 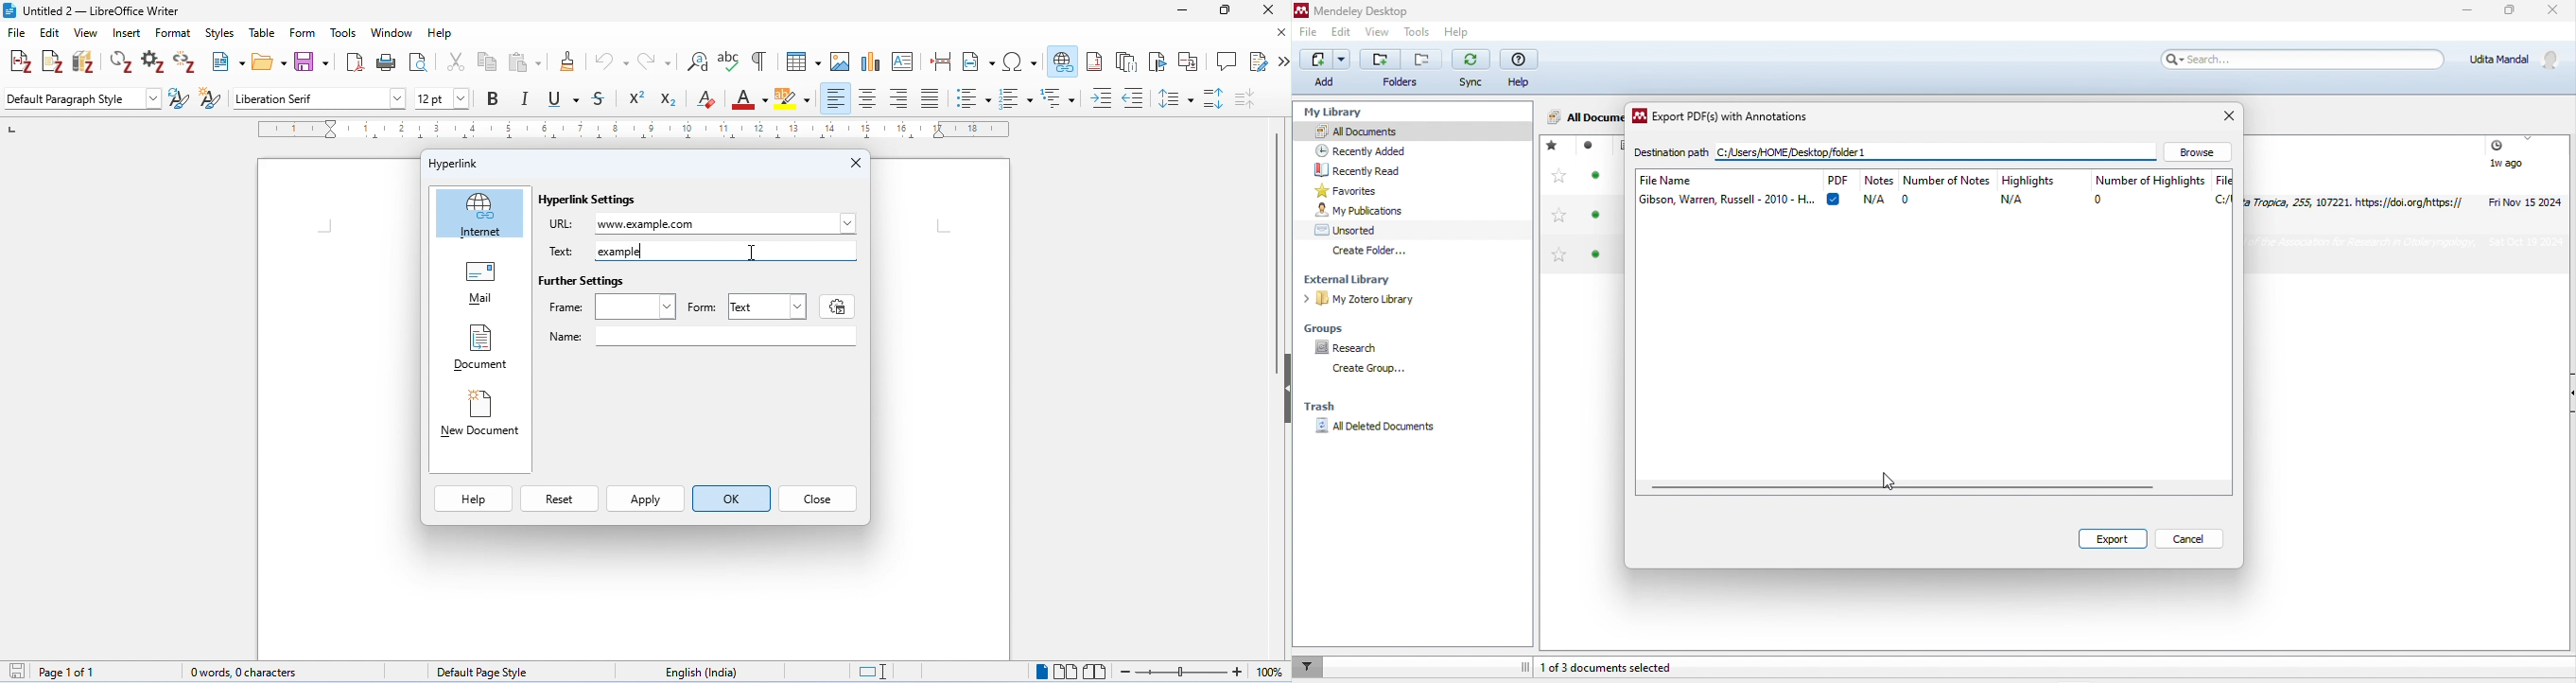 I want to click on styles, so click(x=219, y=33).